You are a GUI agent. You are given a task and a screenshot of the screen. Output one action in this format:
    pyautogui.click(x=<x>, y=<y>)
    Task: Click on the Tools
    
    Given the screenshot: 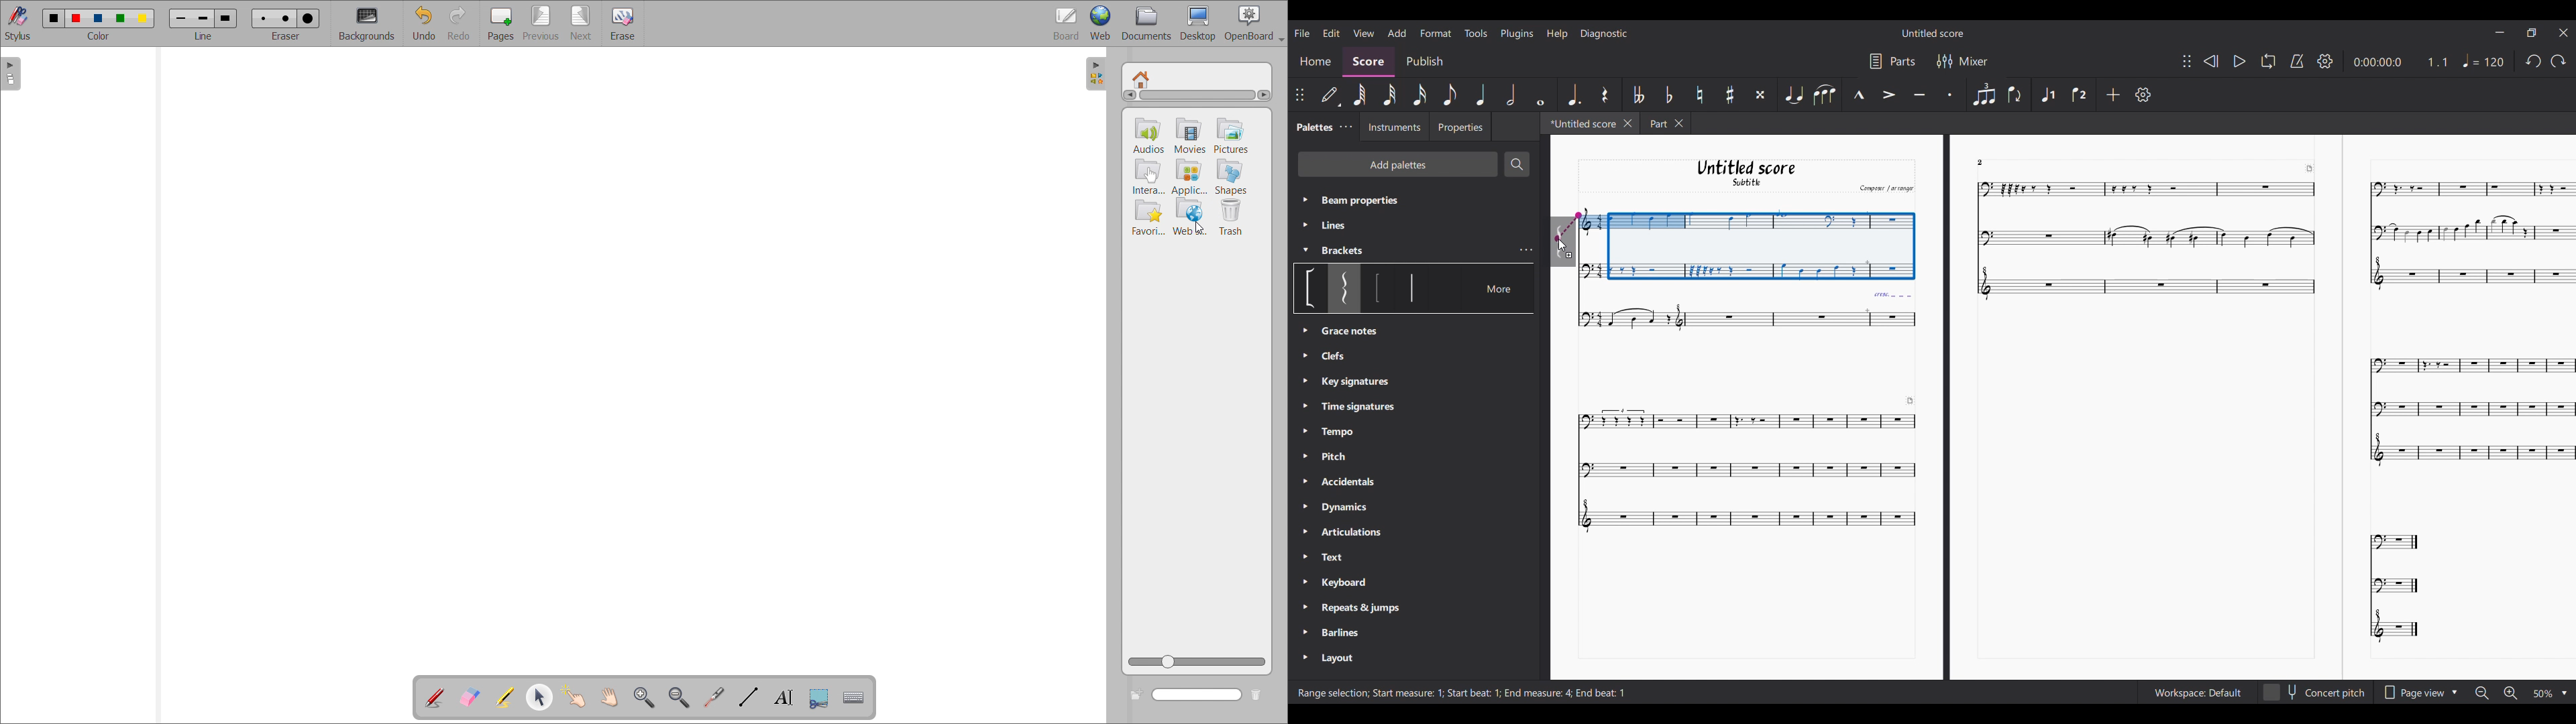 What is the action you would take?
    pyautogui.click(x=1476, y=33)
    